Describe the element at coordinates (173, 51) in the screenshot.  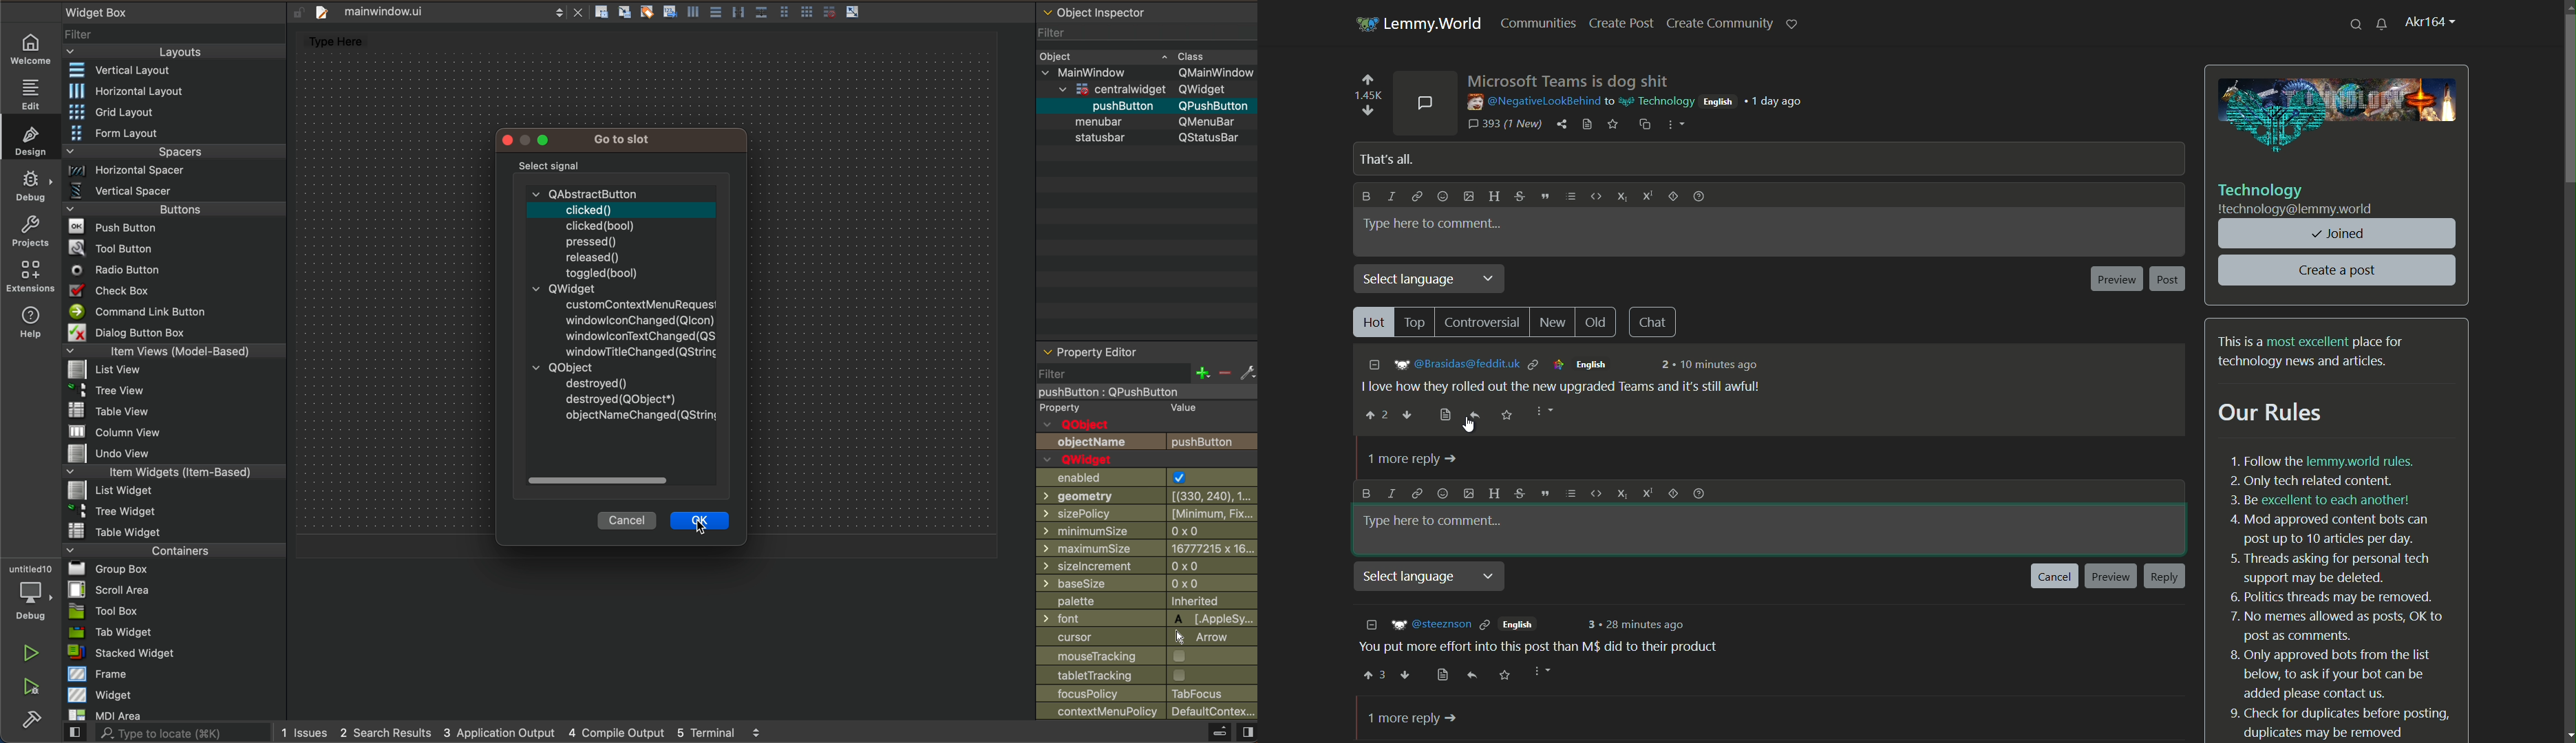
I see `layout` at that location.